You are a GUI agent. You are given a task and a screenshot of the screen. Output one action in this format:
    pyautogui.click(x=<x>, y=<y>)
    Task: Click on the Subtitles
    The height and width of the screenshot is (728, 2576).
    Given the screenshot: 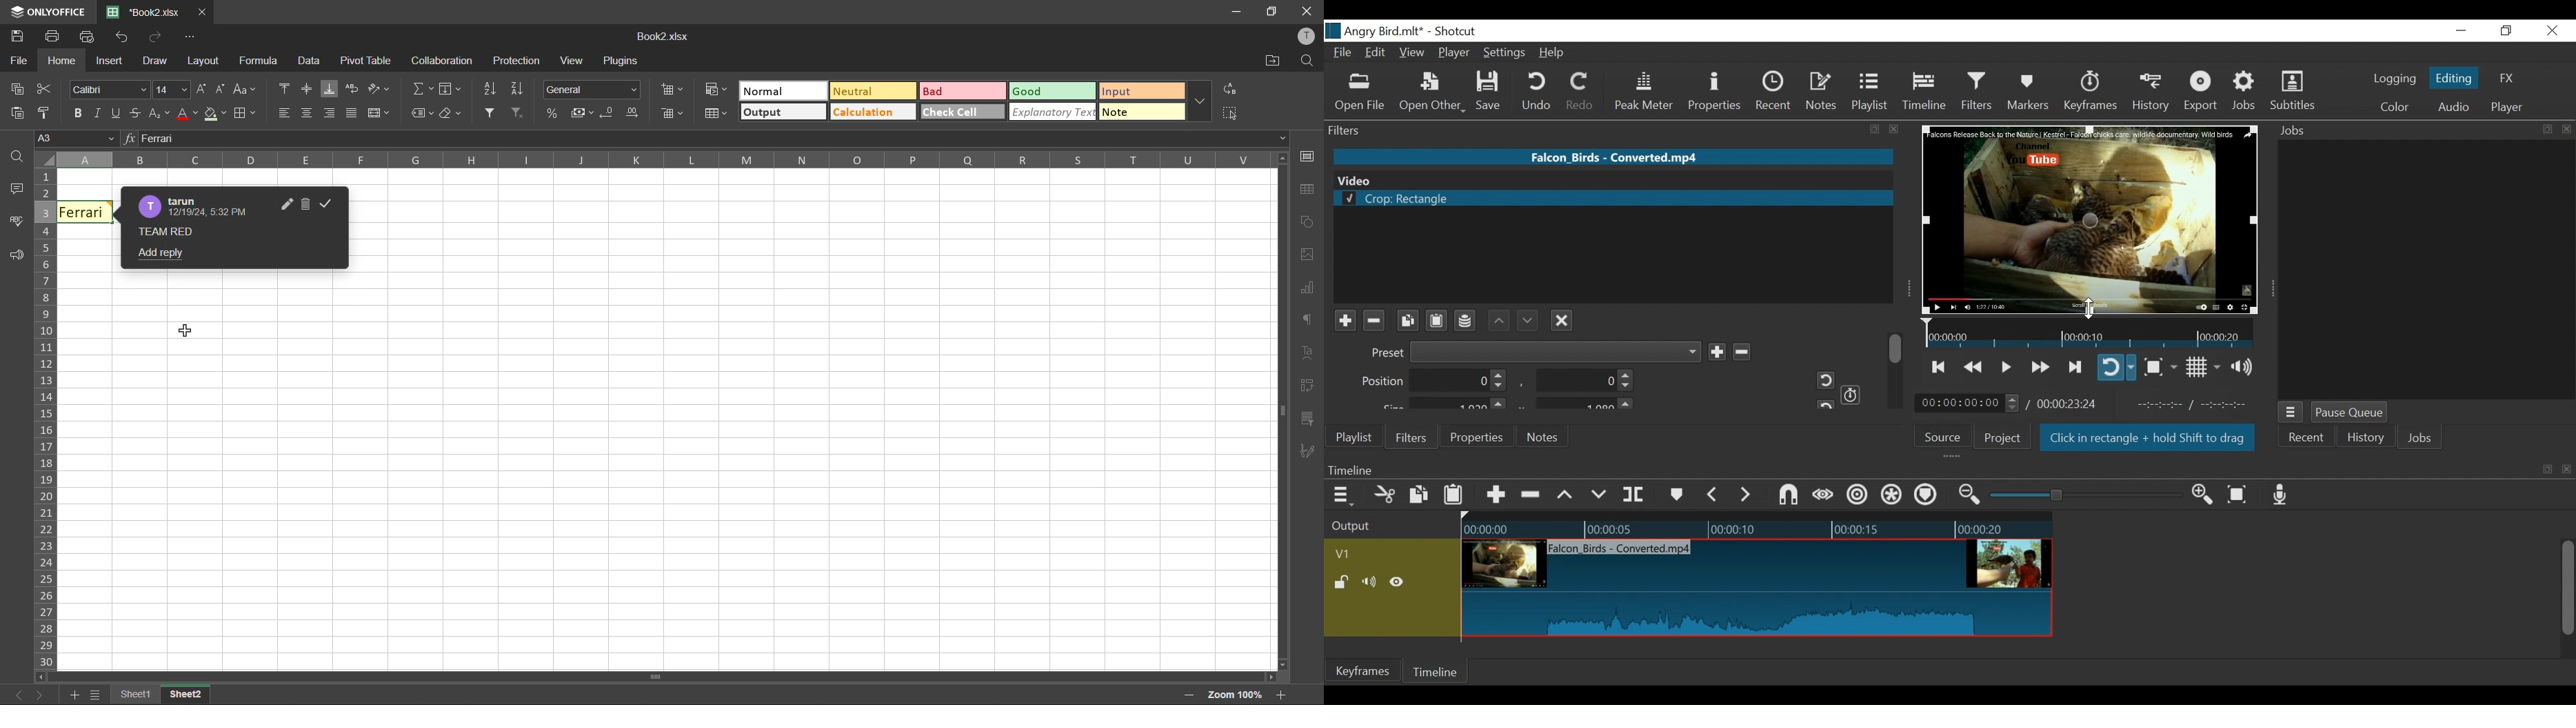 What is the action you would take?
    pyautogui.click(x=2293, y=91)
    